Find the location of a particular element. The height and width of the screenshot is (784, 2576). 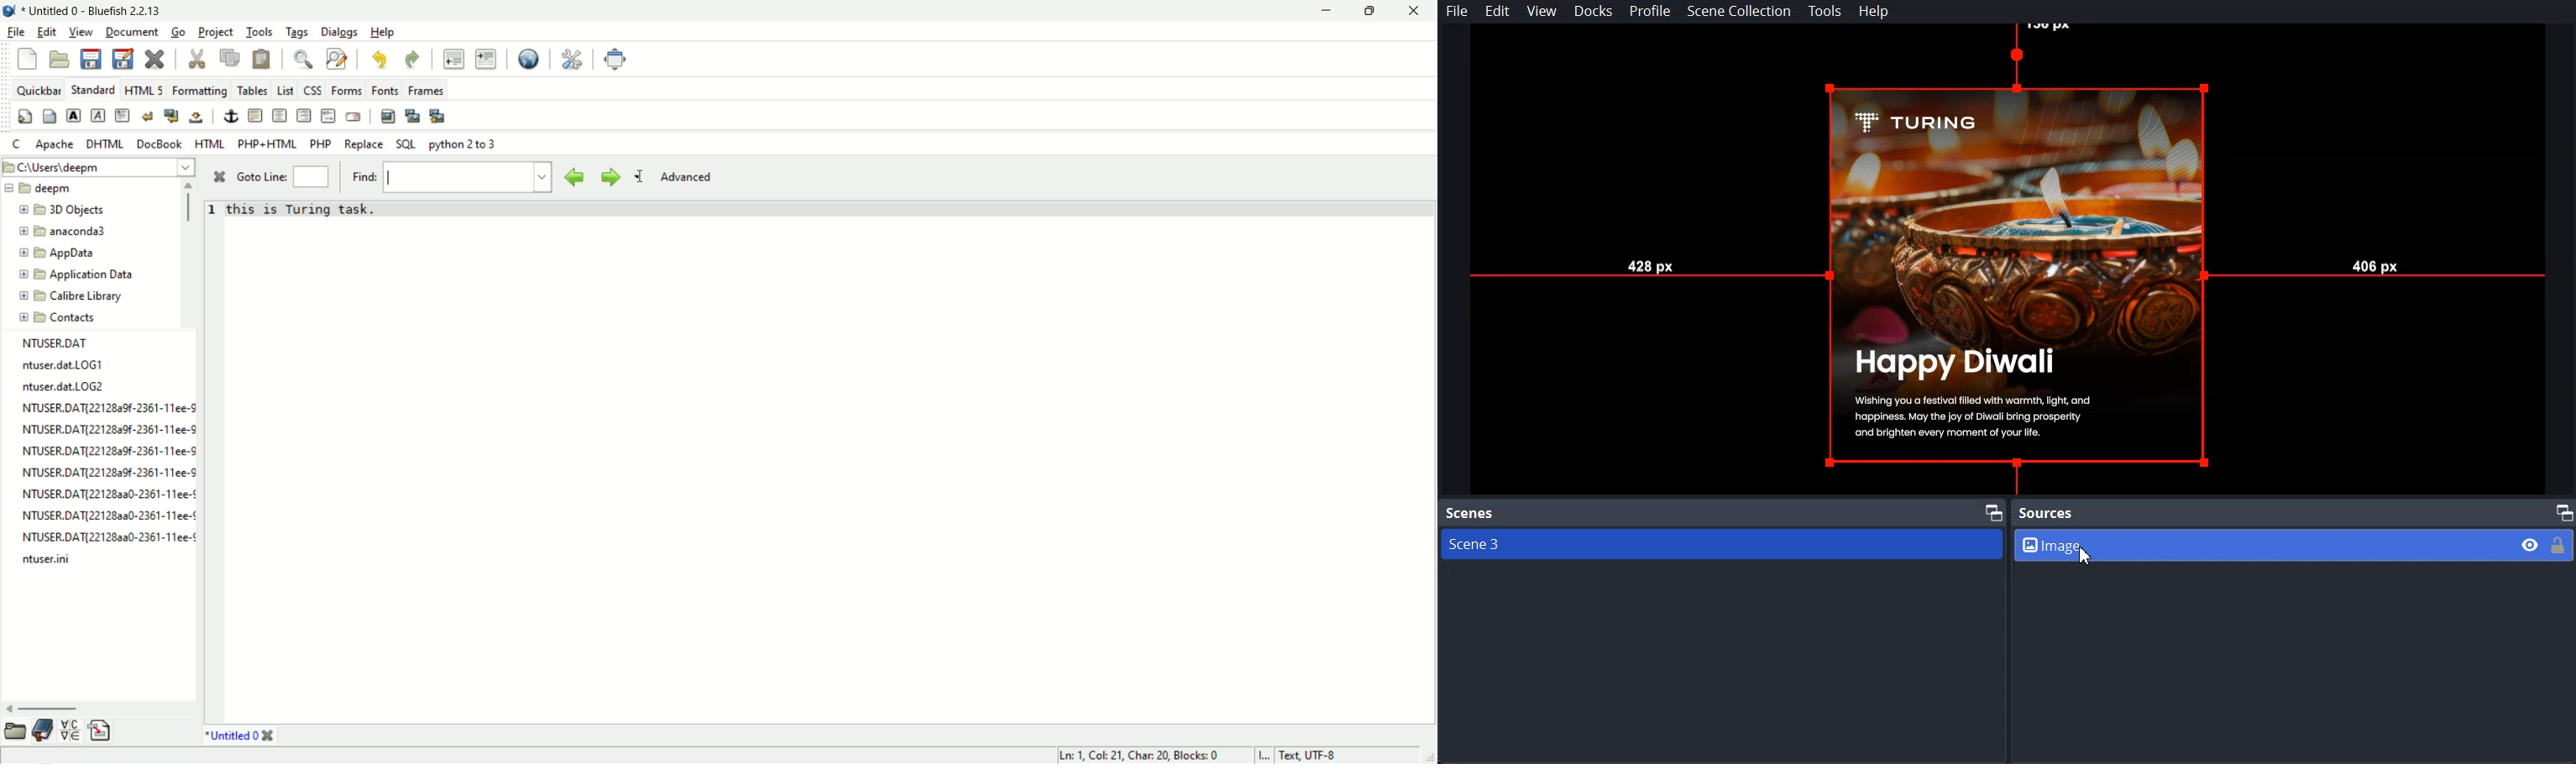

tables is located at coordinates (253, 91).